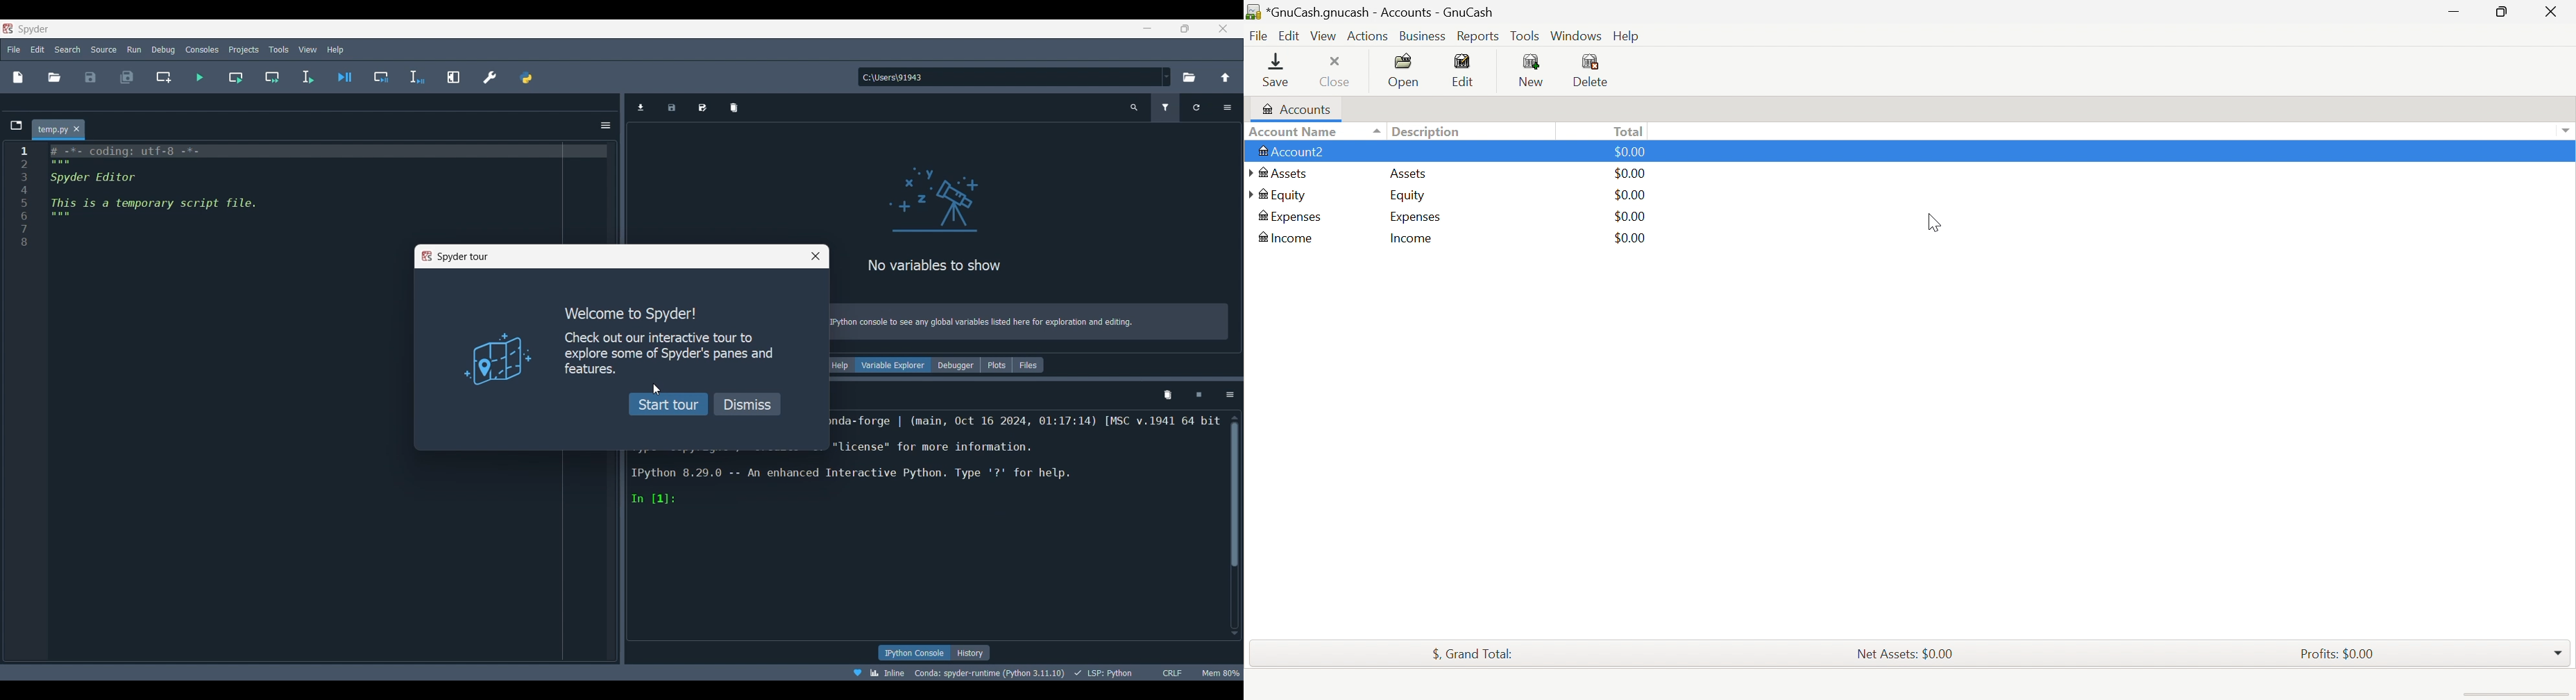 This screenshot has height=700, width=2576. What do you see at coordinates (132, 49) in the screenshot?
I see `Run menu` at bounding box center [132, 49].